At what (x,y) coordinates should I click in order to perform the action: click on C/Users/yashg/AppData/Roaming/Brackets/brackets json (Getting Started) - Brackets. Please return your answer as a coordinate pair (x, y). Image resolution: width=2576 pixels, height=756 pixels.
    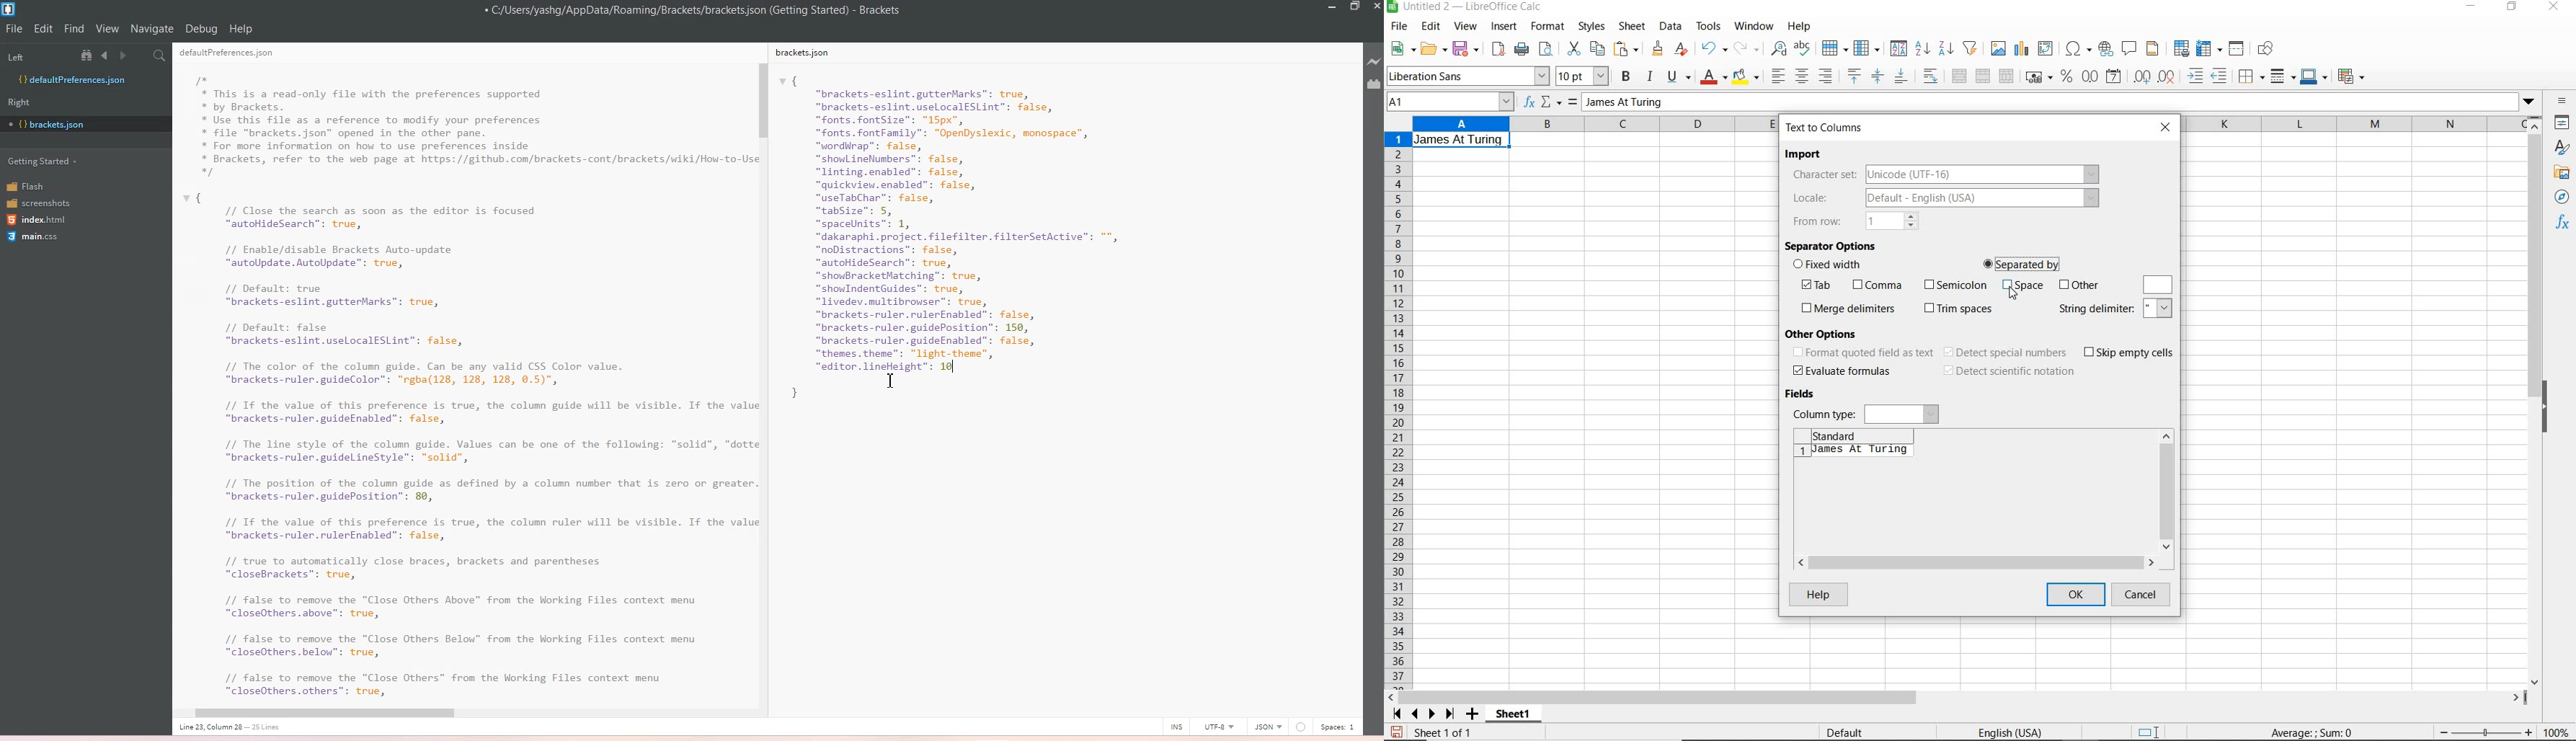
    Looking at the image, I should click on (703, 11).